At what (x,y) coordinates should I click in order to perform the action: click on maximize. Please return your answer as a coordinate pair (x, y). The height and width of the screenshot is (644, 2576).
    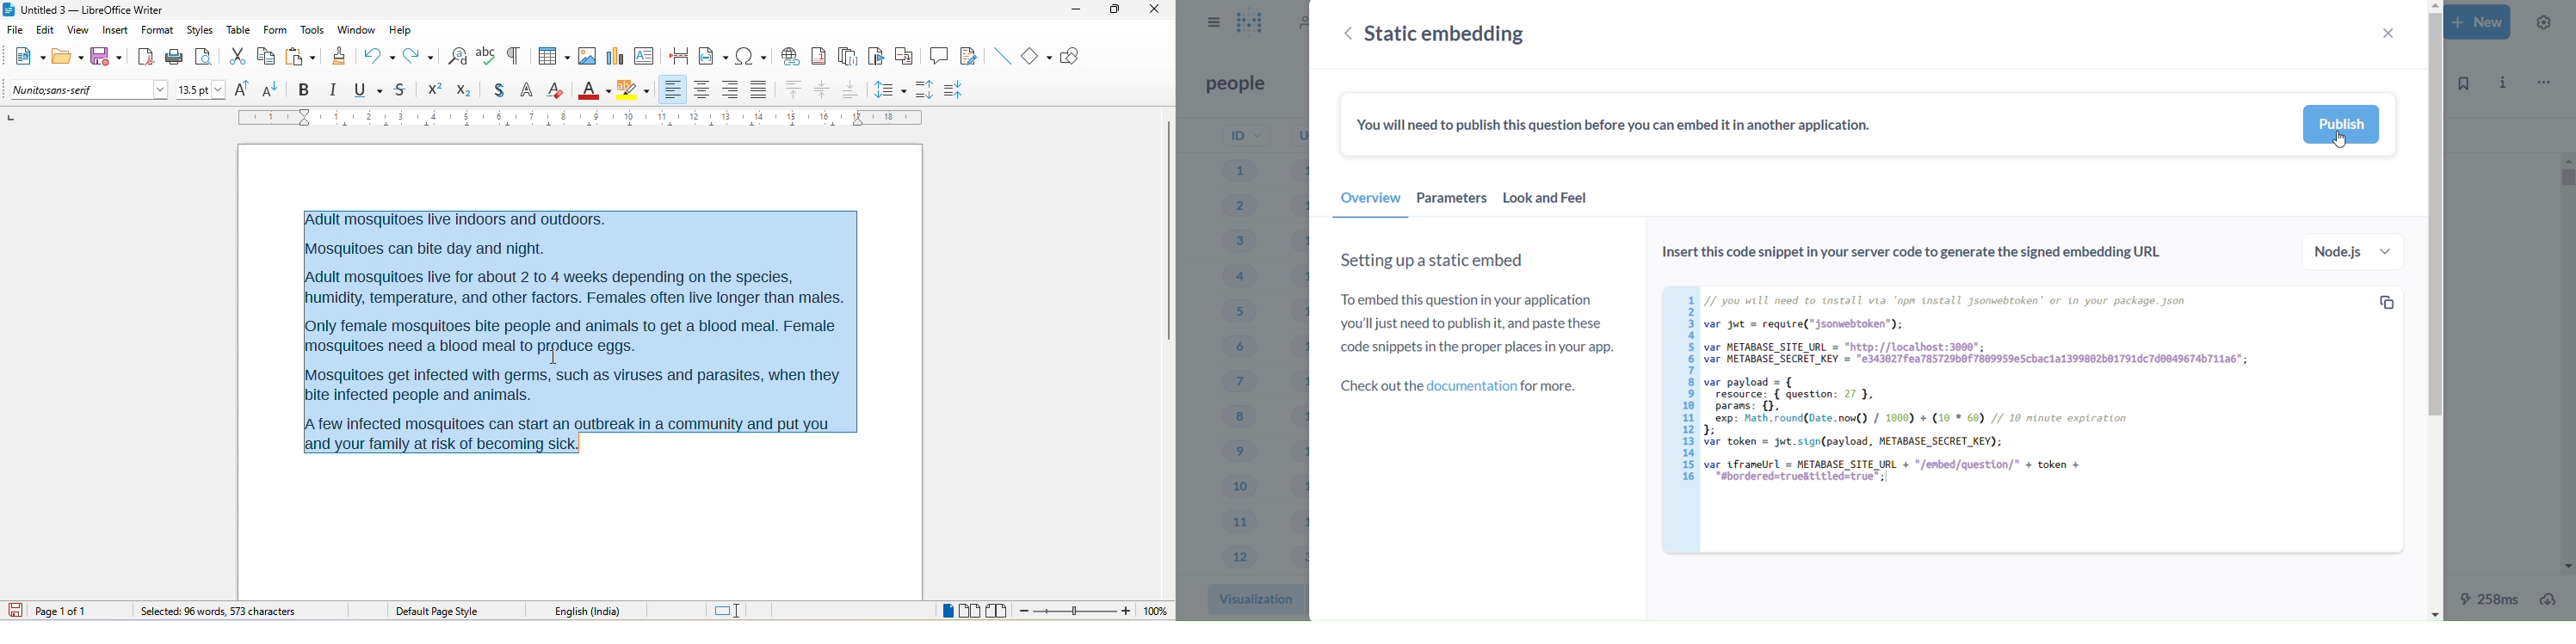
    Looking at the image, I should click on (1117, 13).